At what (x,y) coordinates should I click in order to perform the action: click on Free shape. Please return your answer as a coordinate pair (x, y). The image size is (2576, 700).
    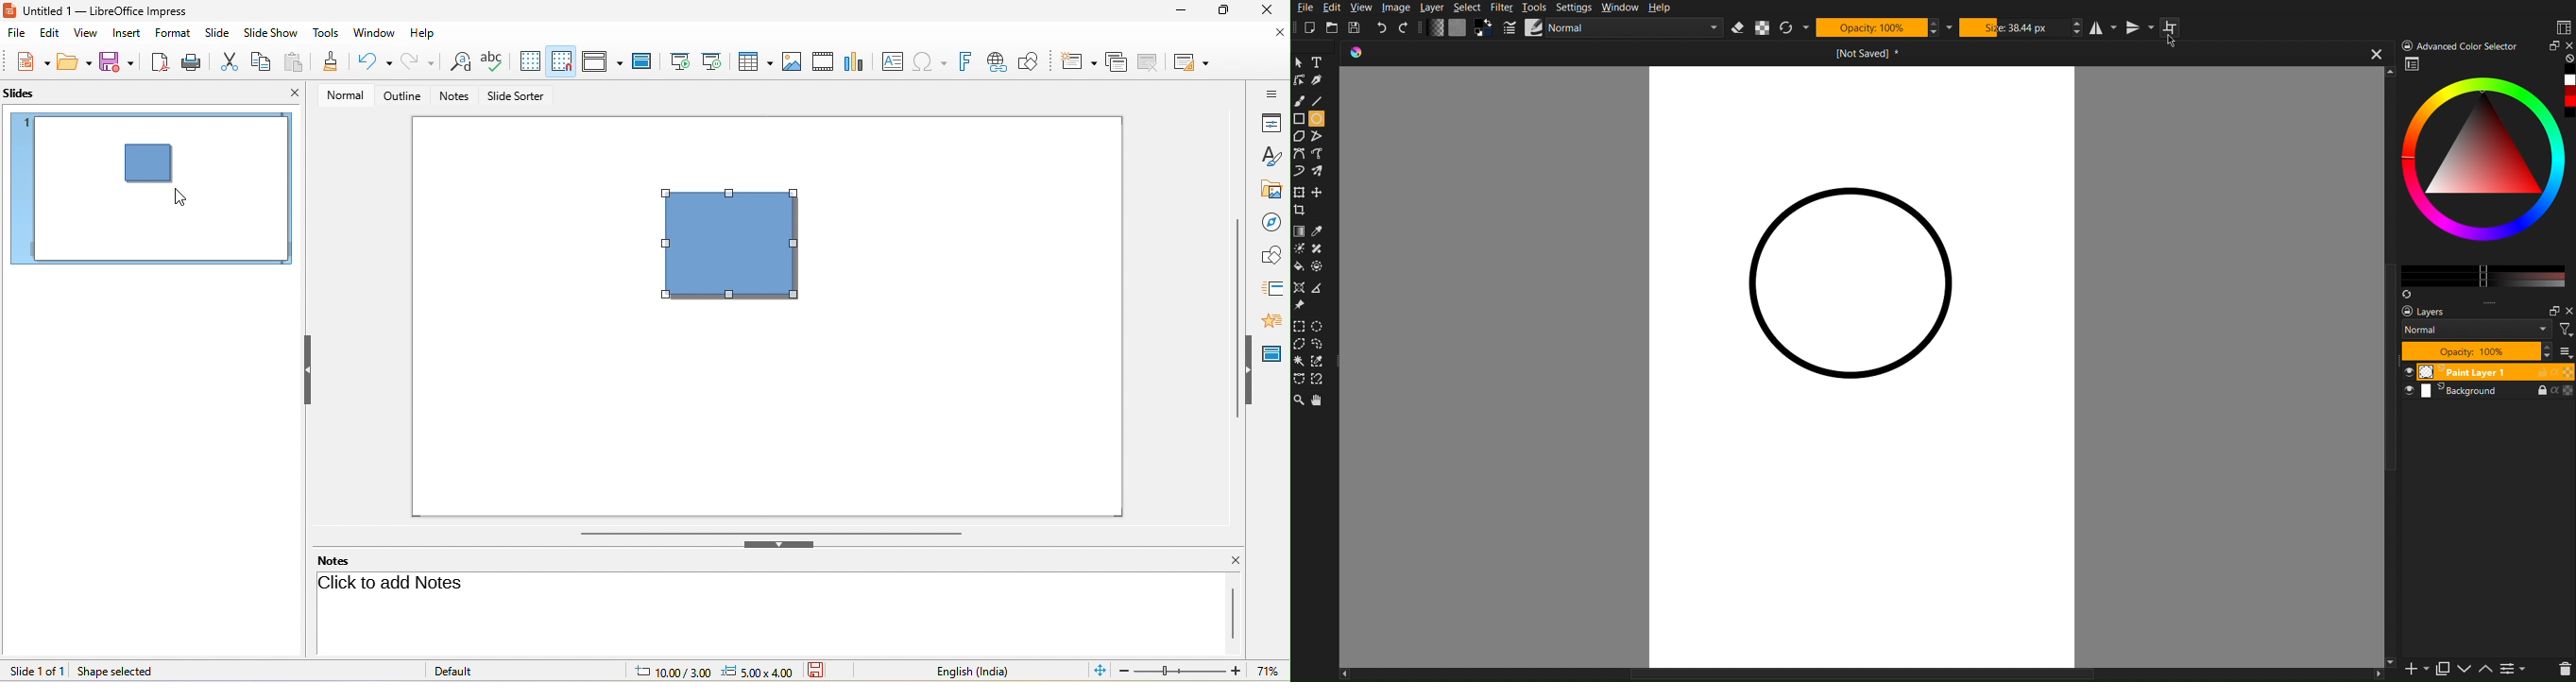
    Looking at the image, I should click on (1300, 379).